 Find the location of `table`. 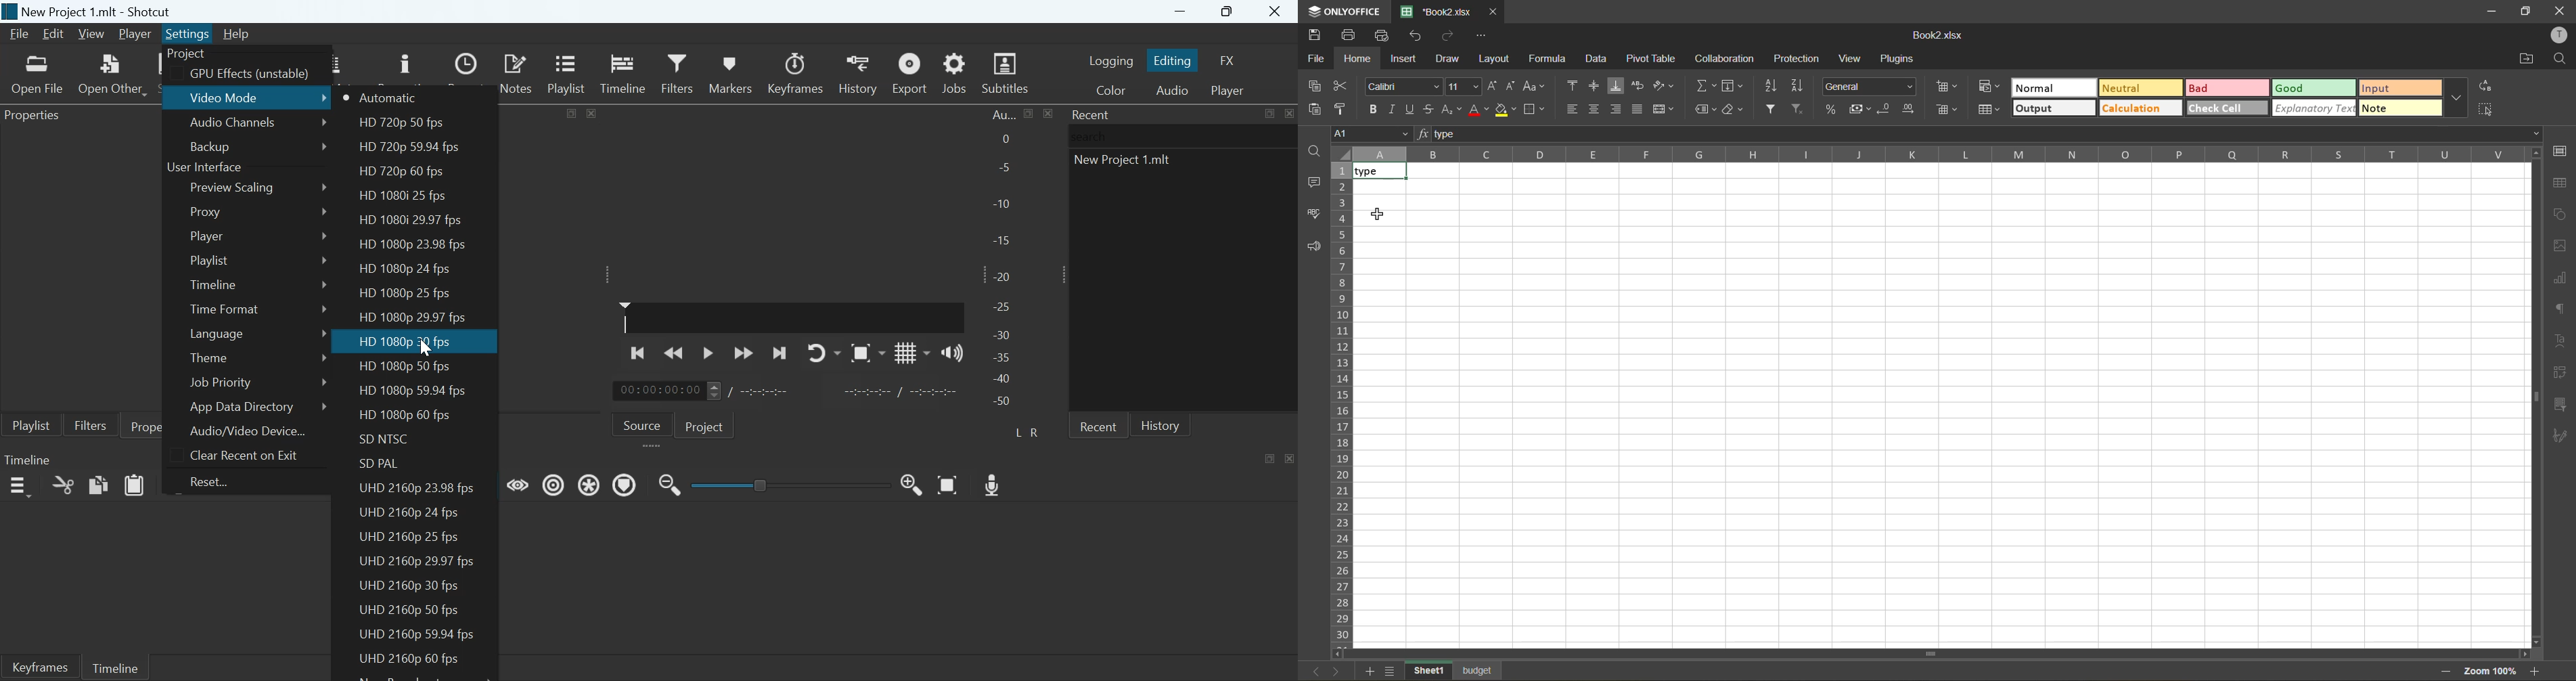

table is located at coordinates (2564, 184).